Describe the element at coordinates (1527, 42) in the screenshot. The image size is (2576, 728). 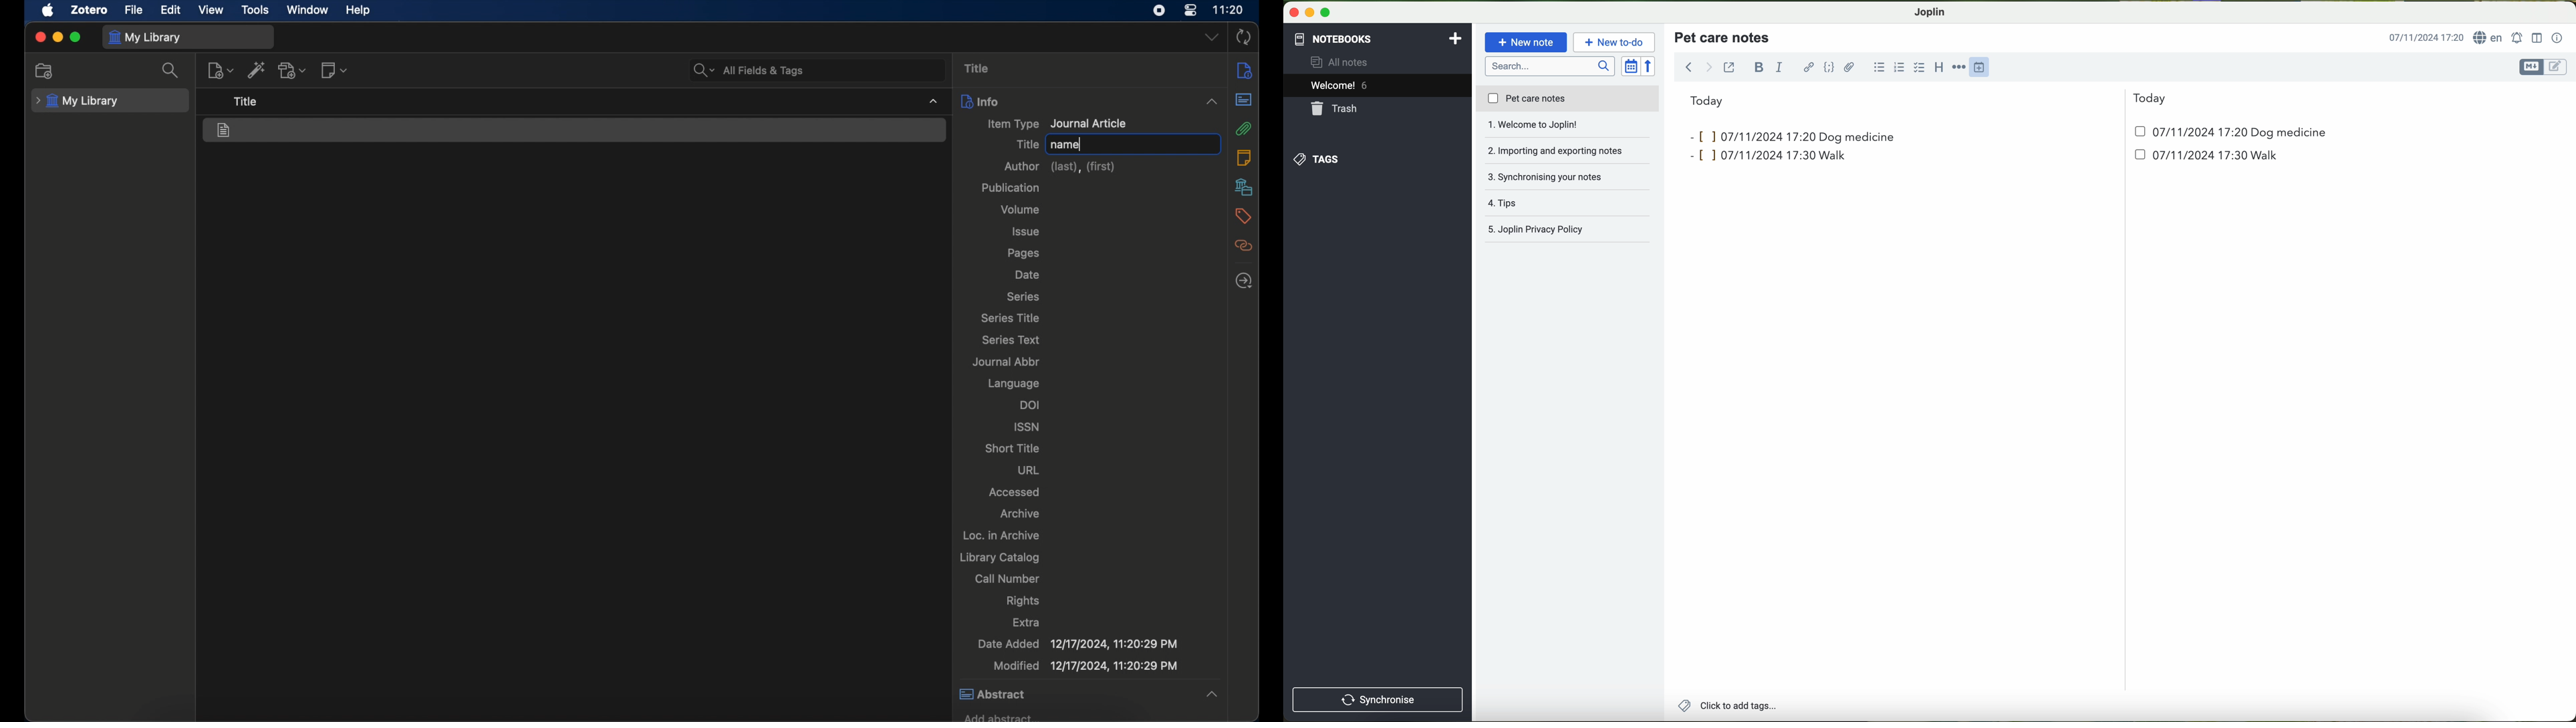
I see `new note button` at that location.